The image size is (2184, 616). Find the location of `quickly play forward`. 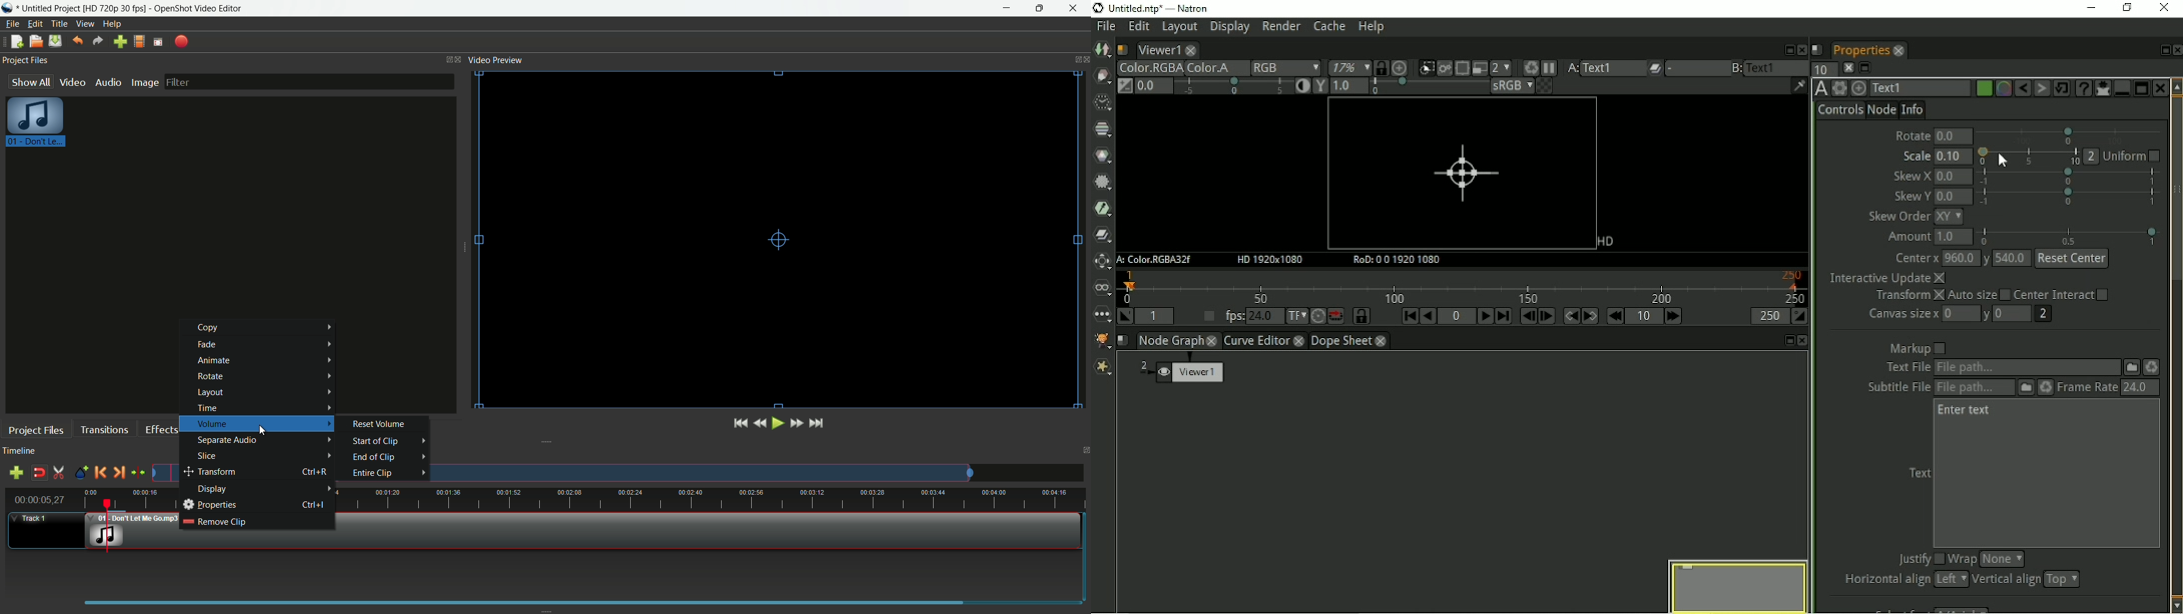

quickly play forward is located at coordinates (797, 422).